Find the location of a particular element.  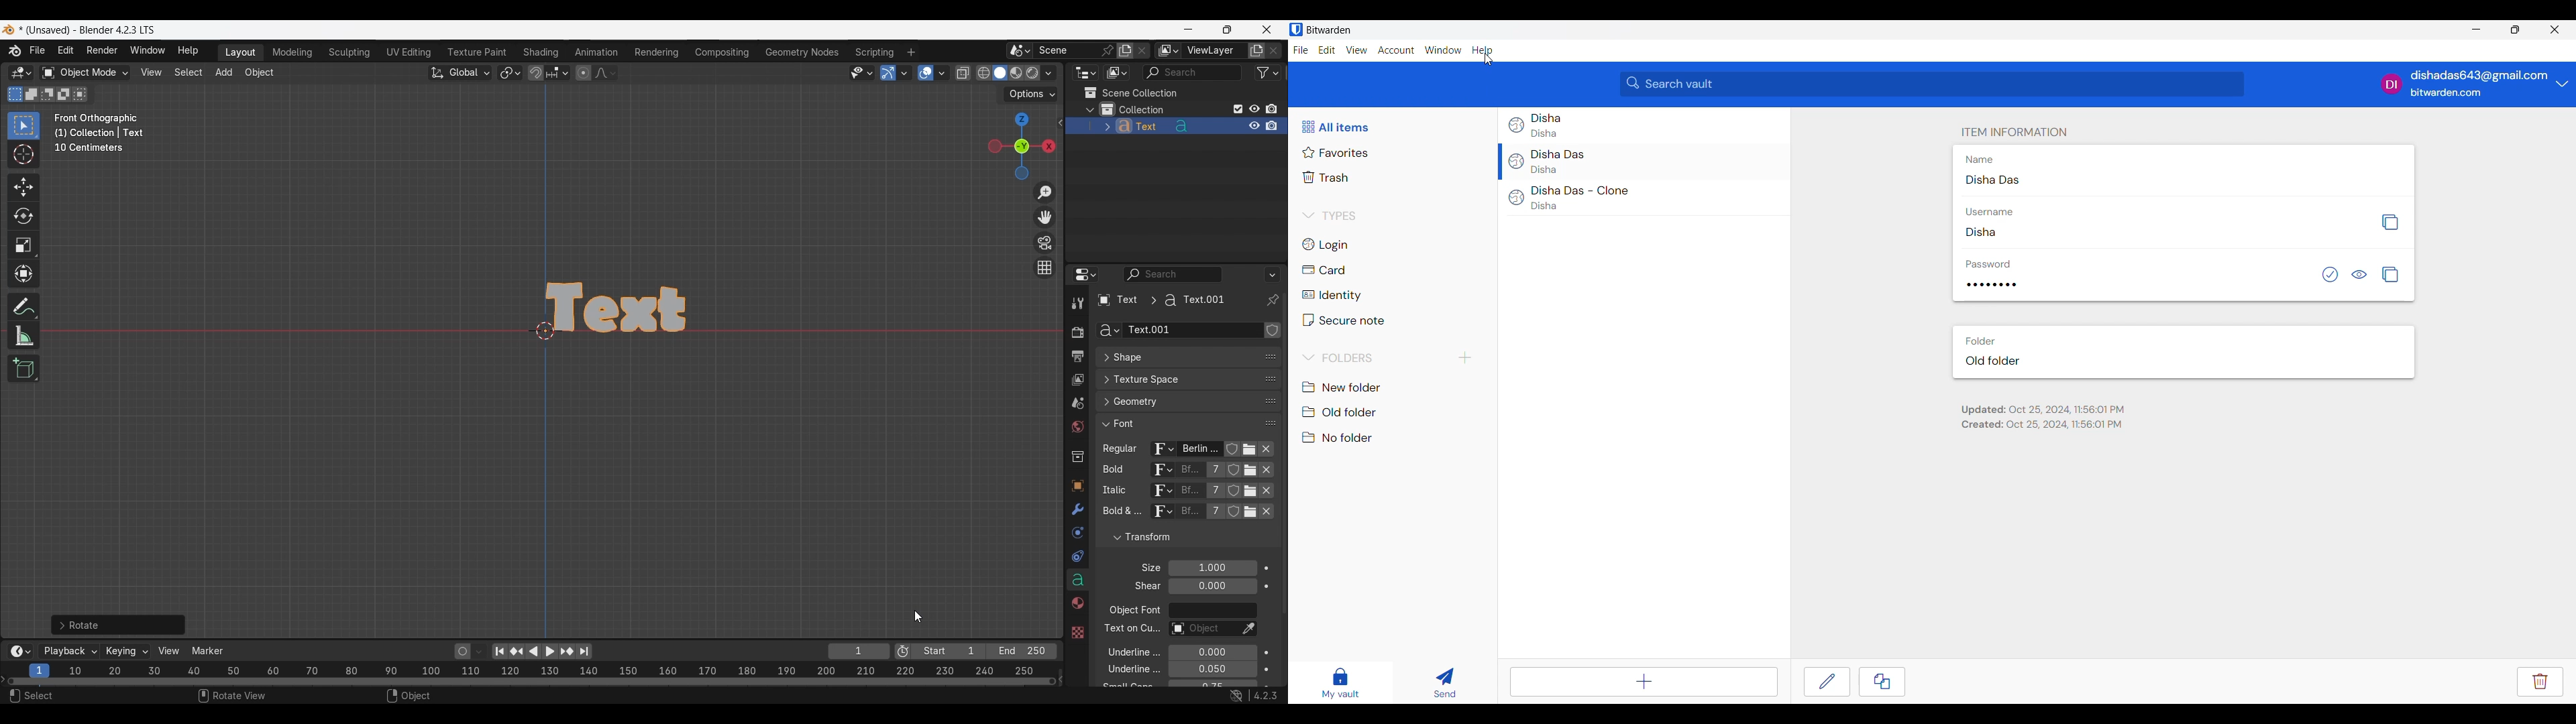

Options for the properties editor is located at coordinates (1273, 274).